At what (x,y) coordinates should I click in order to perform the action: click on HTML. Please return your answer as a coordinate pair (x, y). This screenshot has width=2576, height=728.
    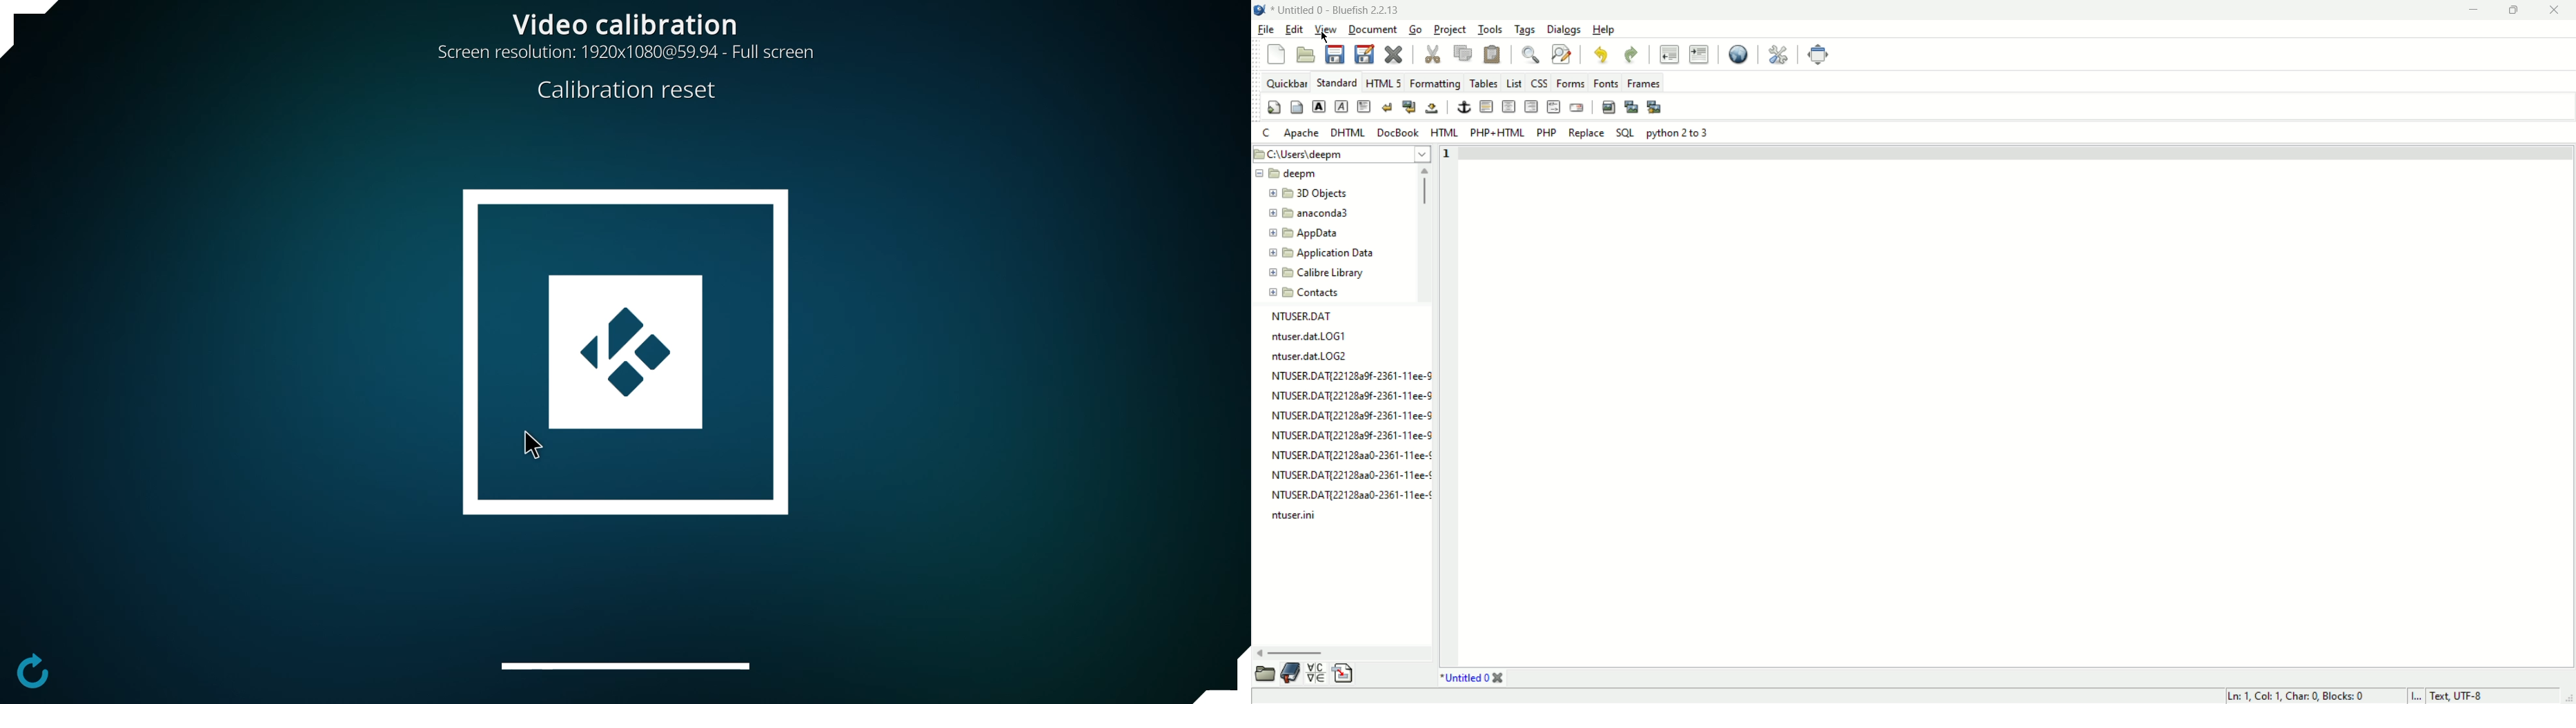
    Looking at the image, I should click on (1444, 133).